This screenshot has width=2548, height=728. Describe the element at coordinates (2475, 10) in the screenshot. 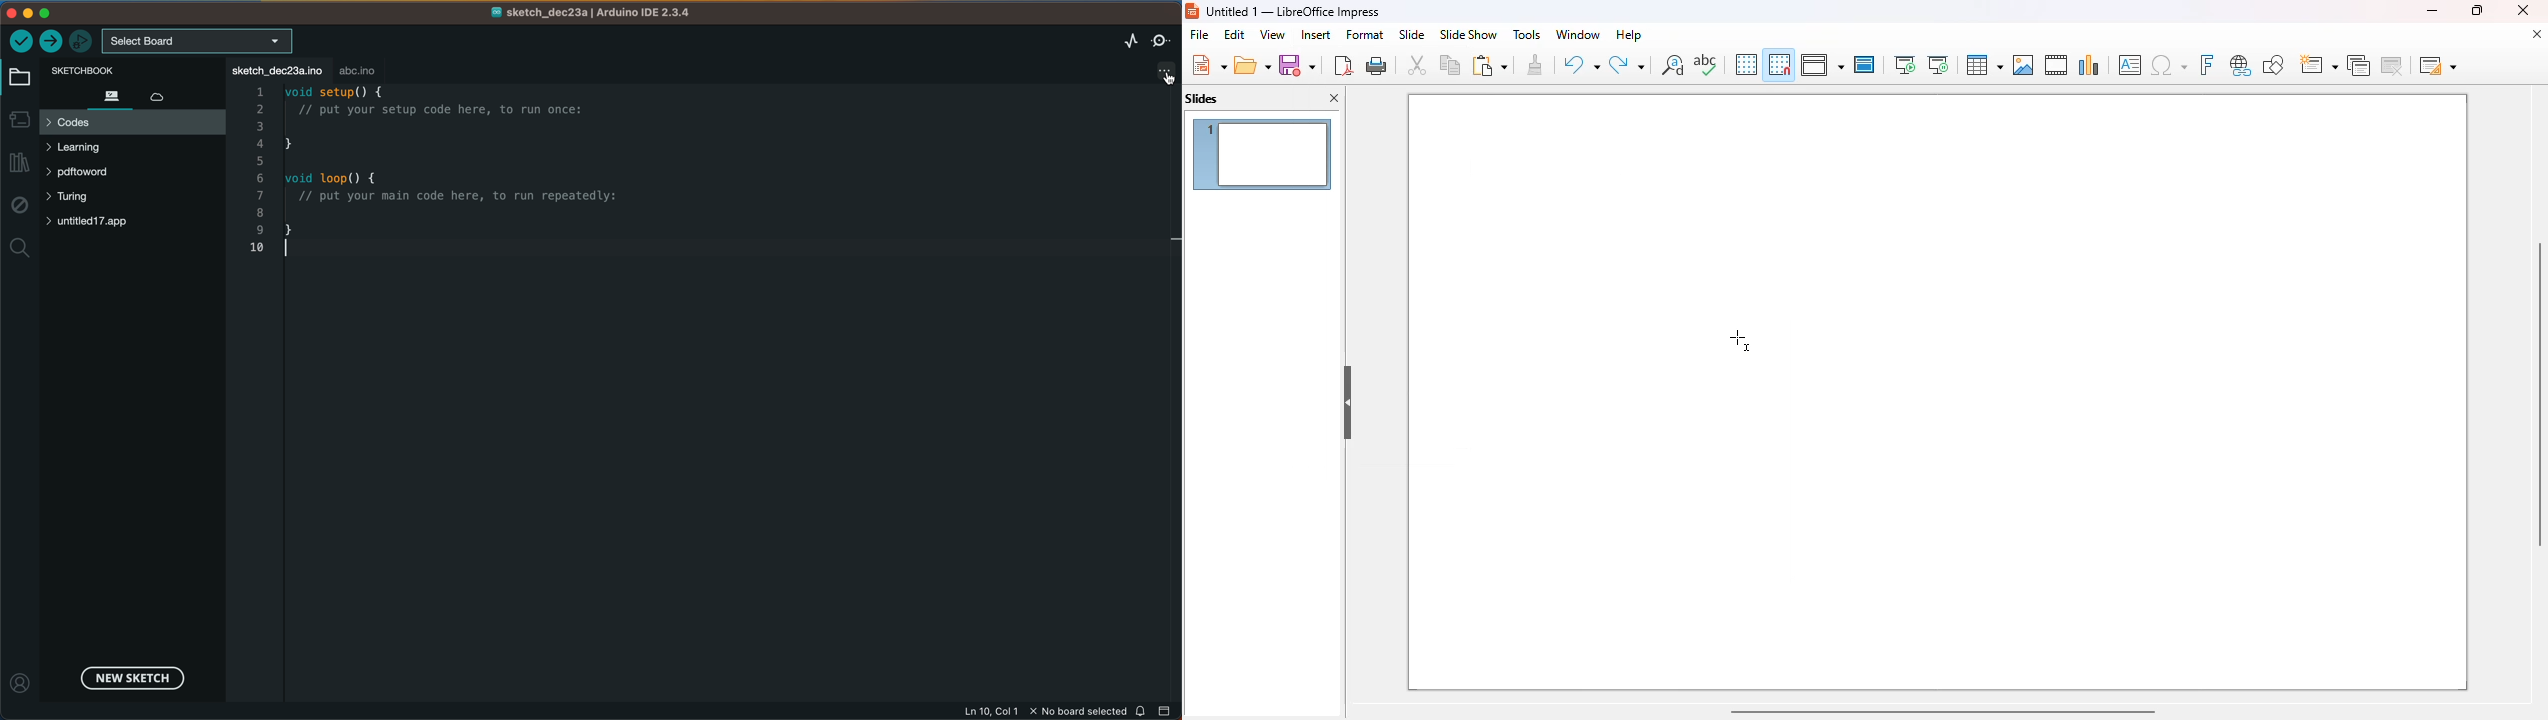

I see `maximize` at that location.